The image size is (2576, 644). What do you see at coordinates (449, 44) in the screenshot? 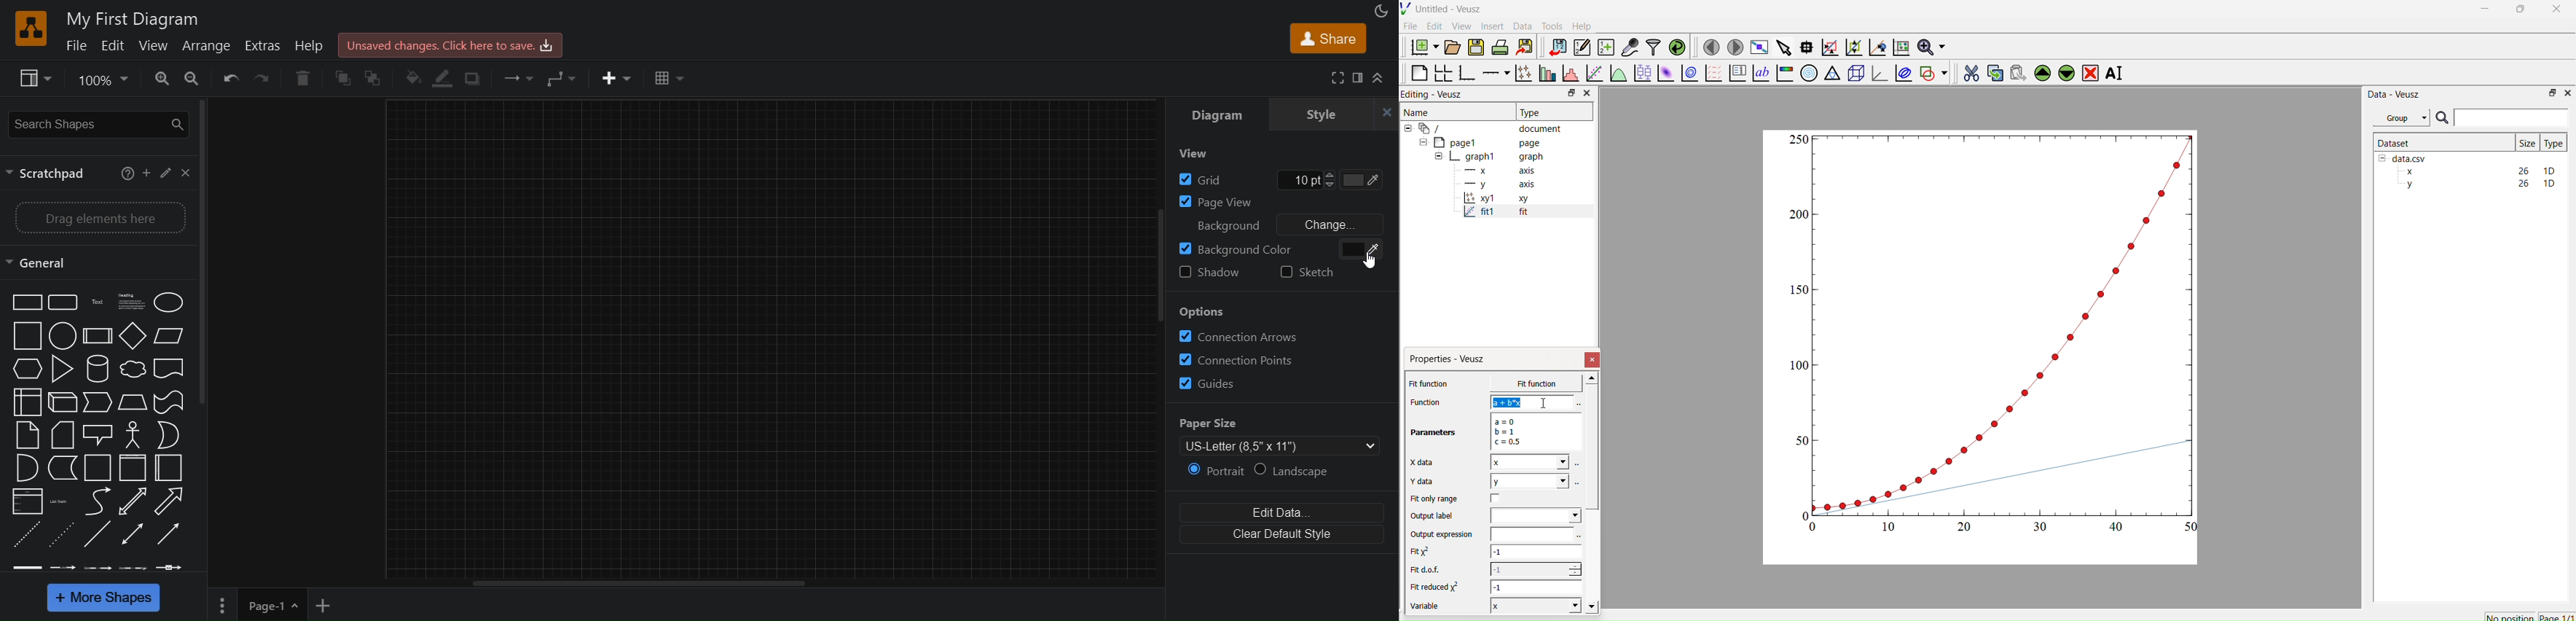
I see `click here to save` at bounding box center [449, 44].